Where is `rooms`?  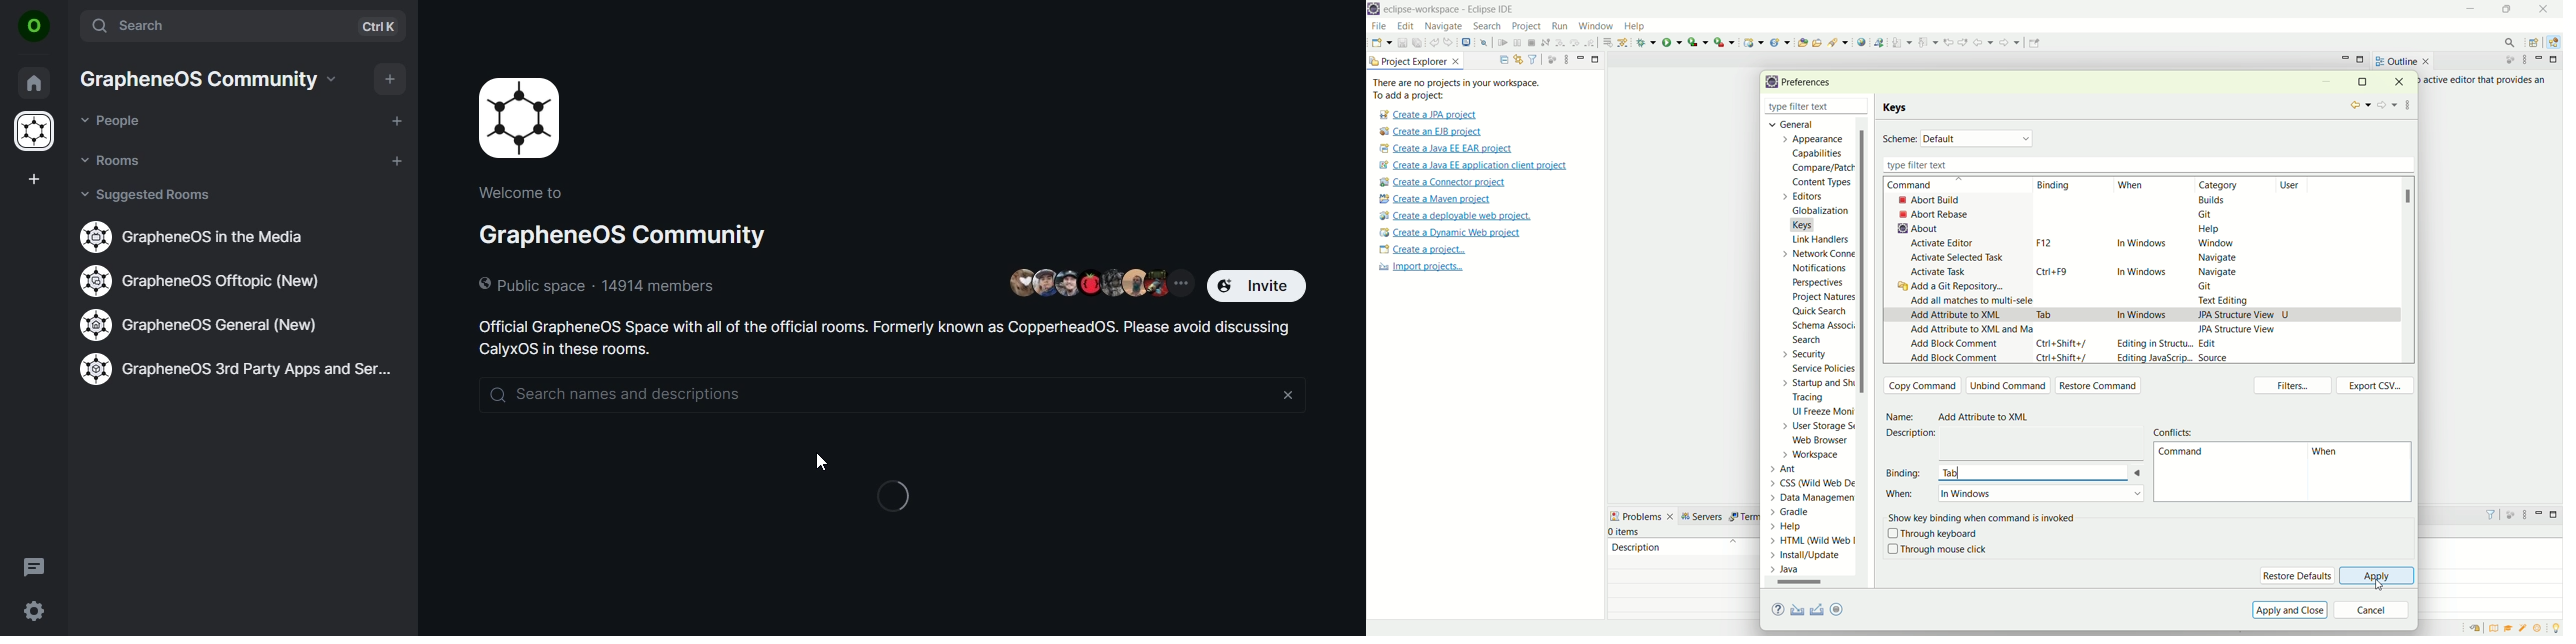 rooms is located at coordinates (114, 160).